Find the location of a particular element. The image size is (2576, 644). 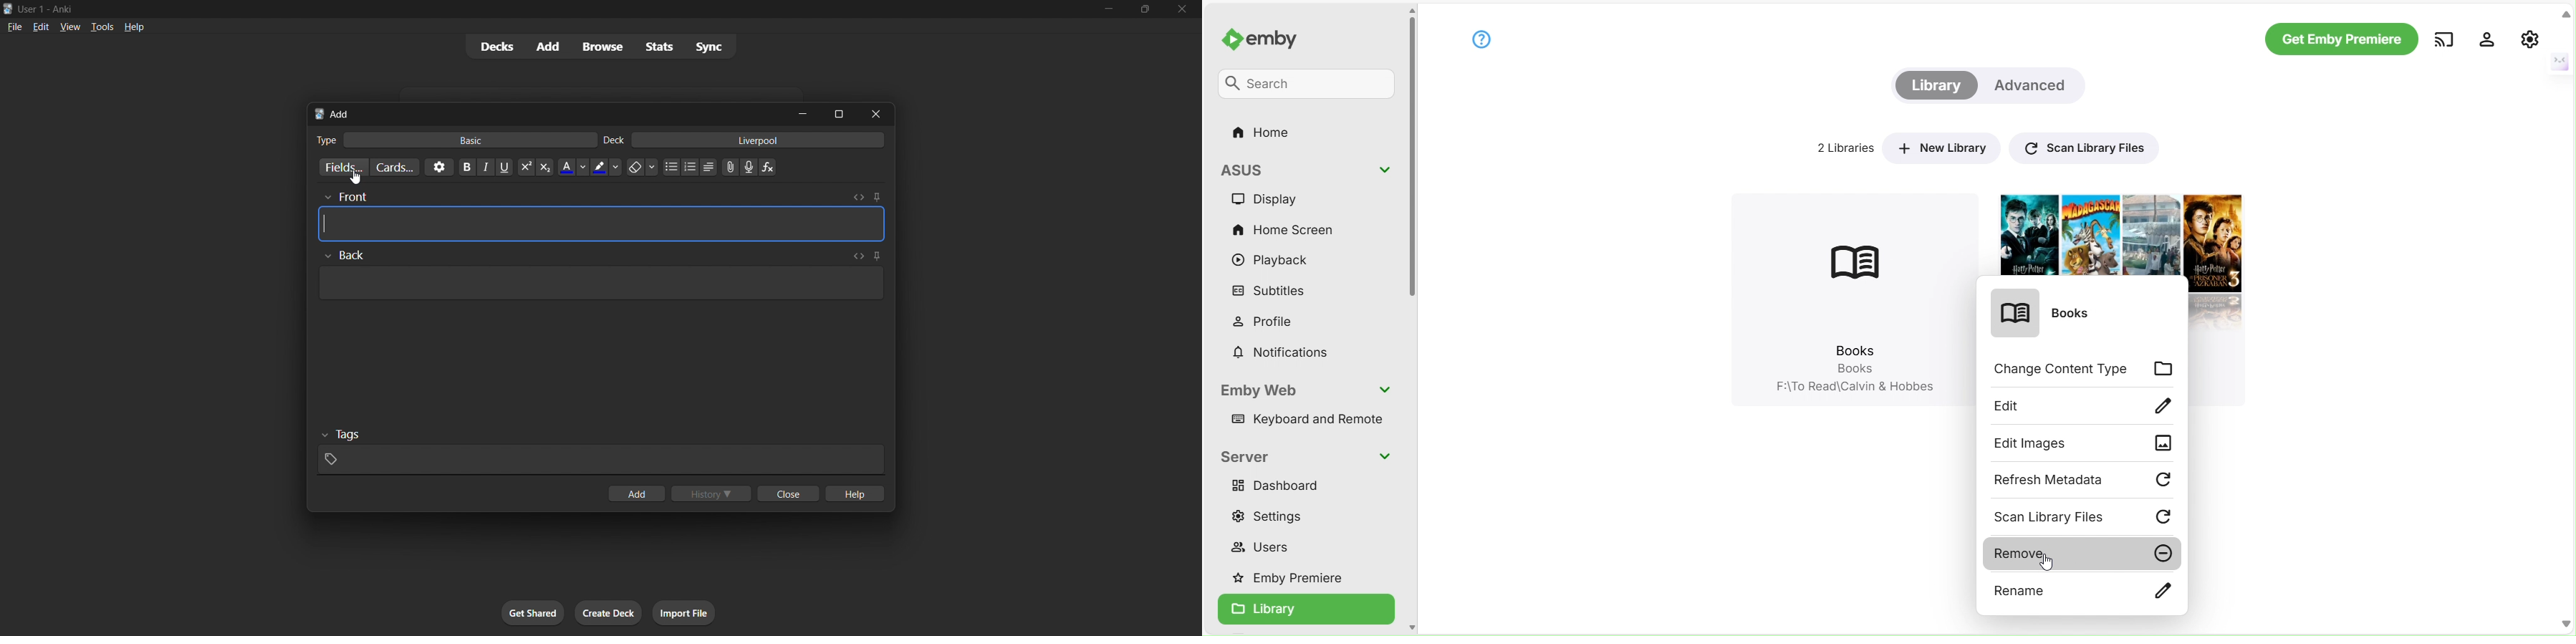

Settings is located at coordinates (1276, 516).